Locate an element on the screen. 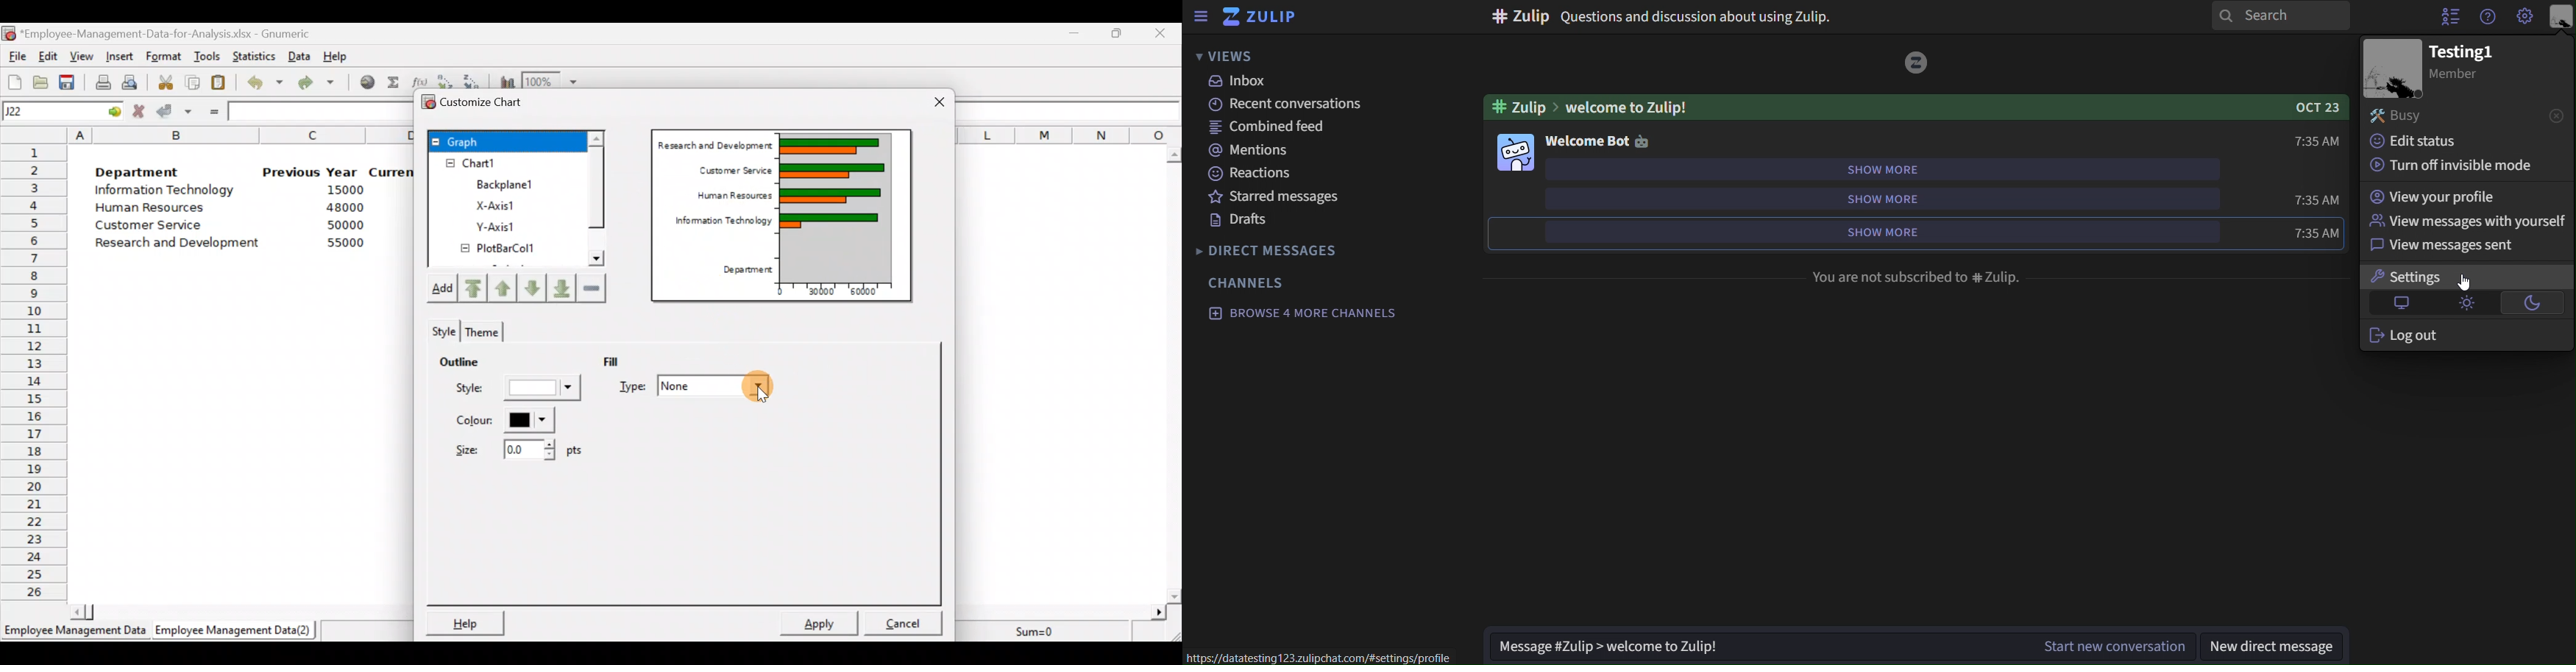  Member is located at coordinates (2463, 76).